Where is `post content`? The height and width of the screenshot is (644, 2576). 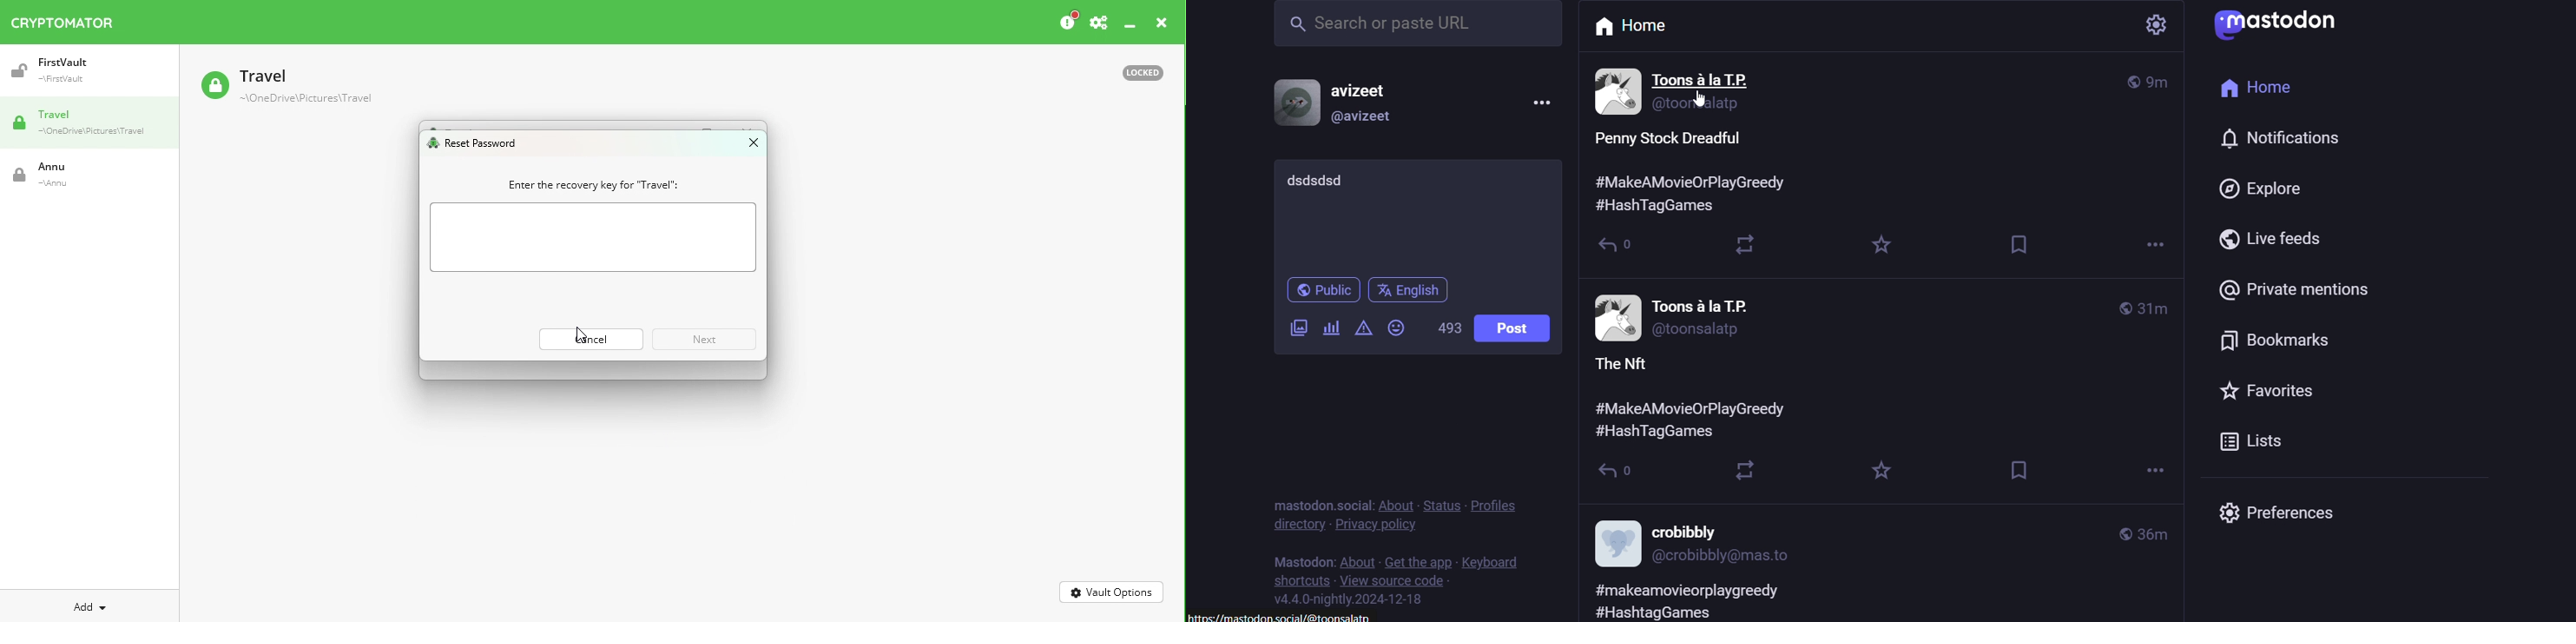 post content is located at coordinates (1667, 137).